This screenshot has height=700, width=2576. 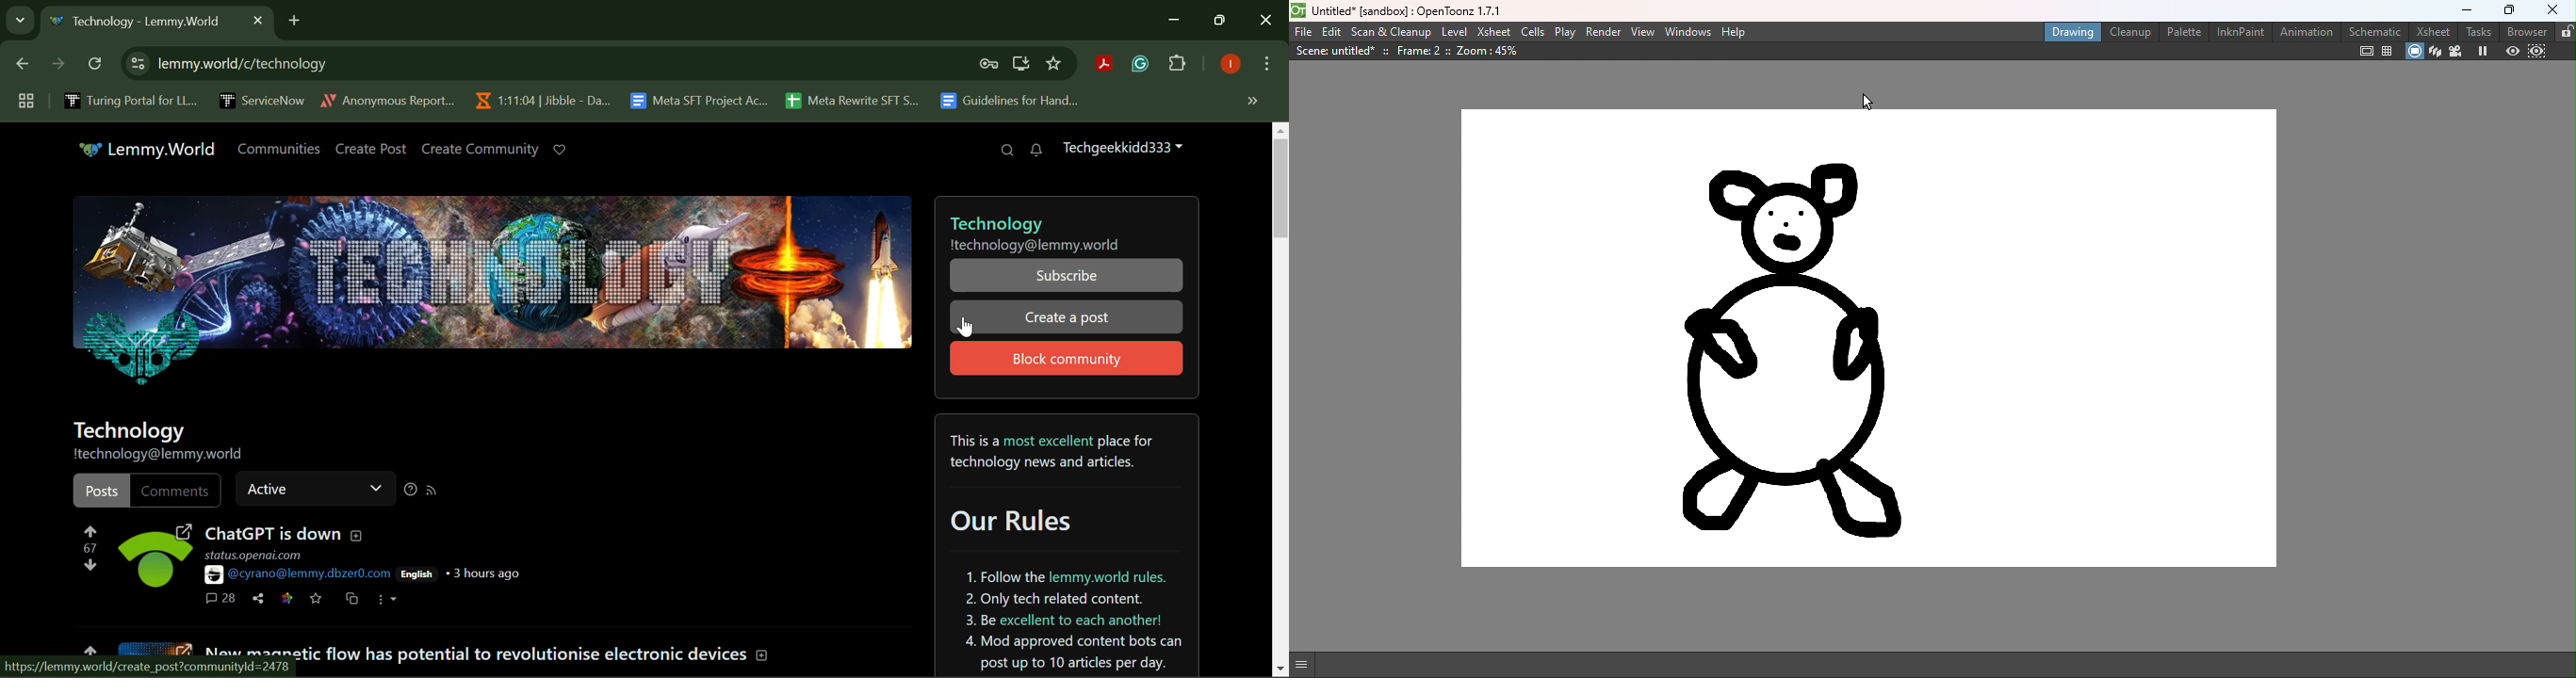 I want to click on , so click(x=438, y=489).